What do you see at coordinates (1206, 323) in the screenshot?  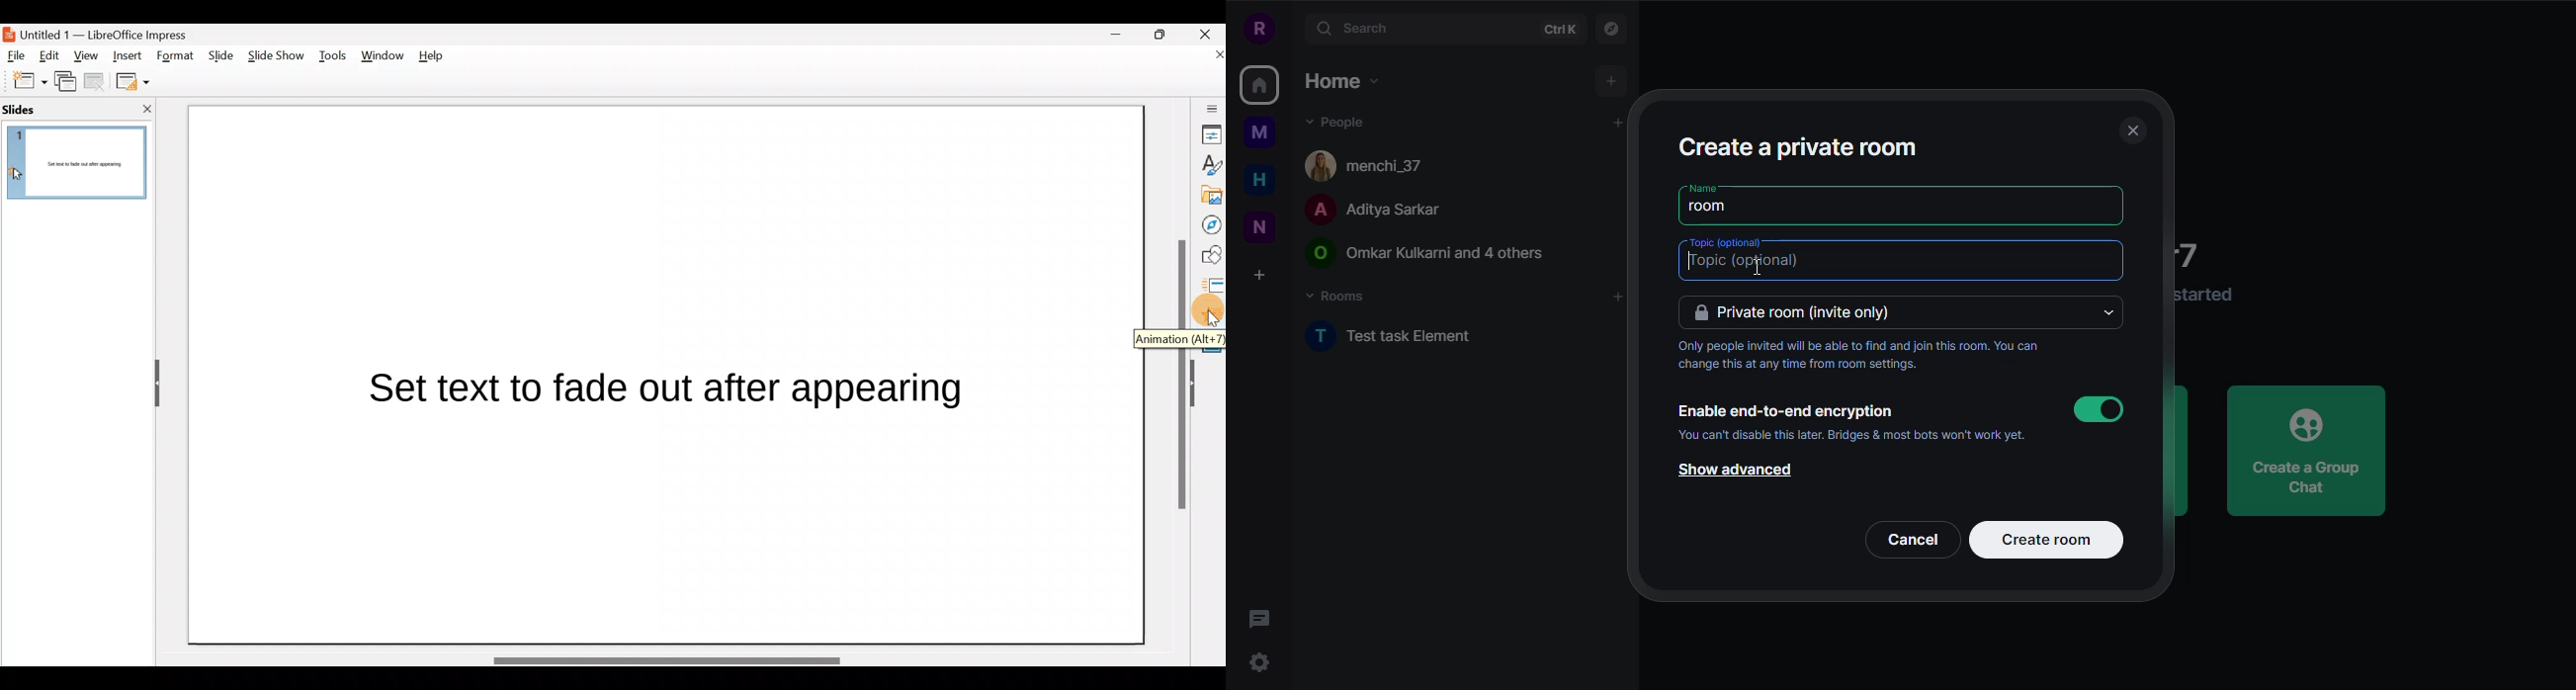 I see `Cursor` at bounding box center [1206, 323].